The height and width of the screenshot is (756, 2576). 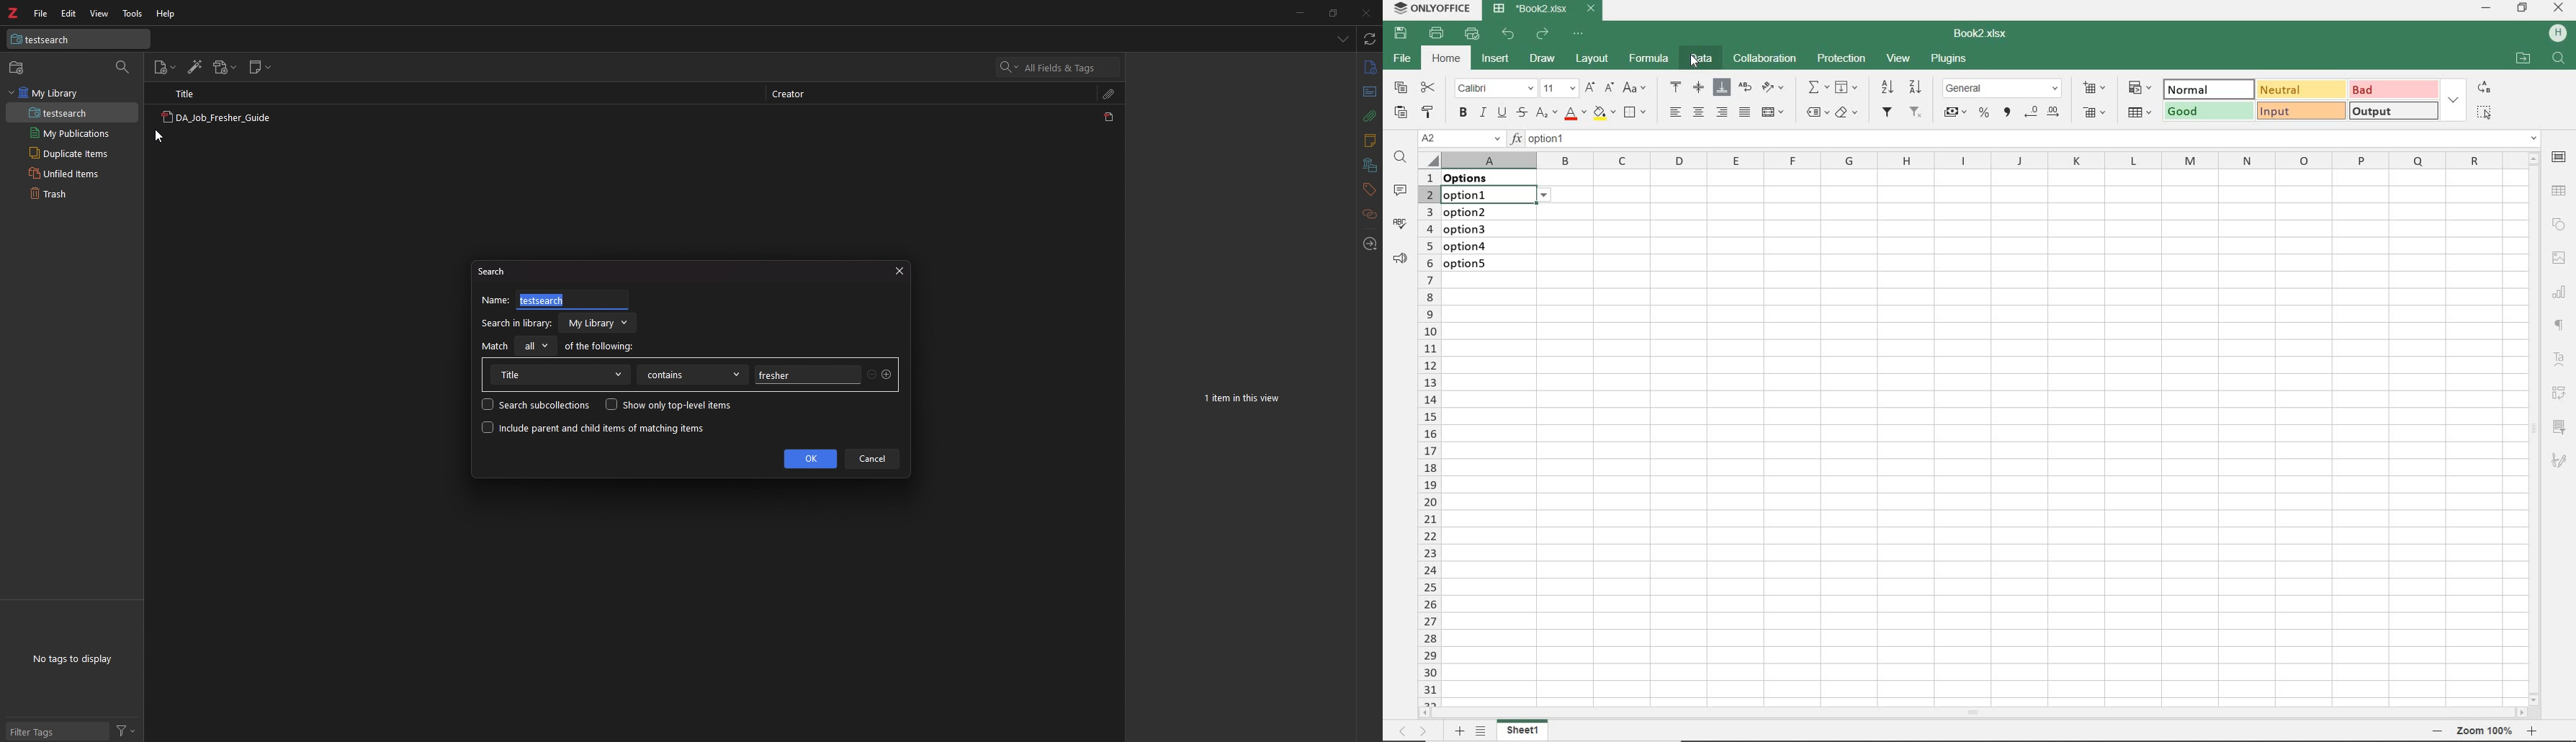 What do you see at coordinates (2394, 110) in the screenshot?
I see `OUTPUT` at bounding box center [2394, 110].